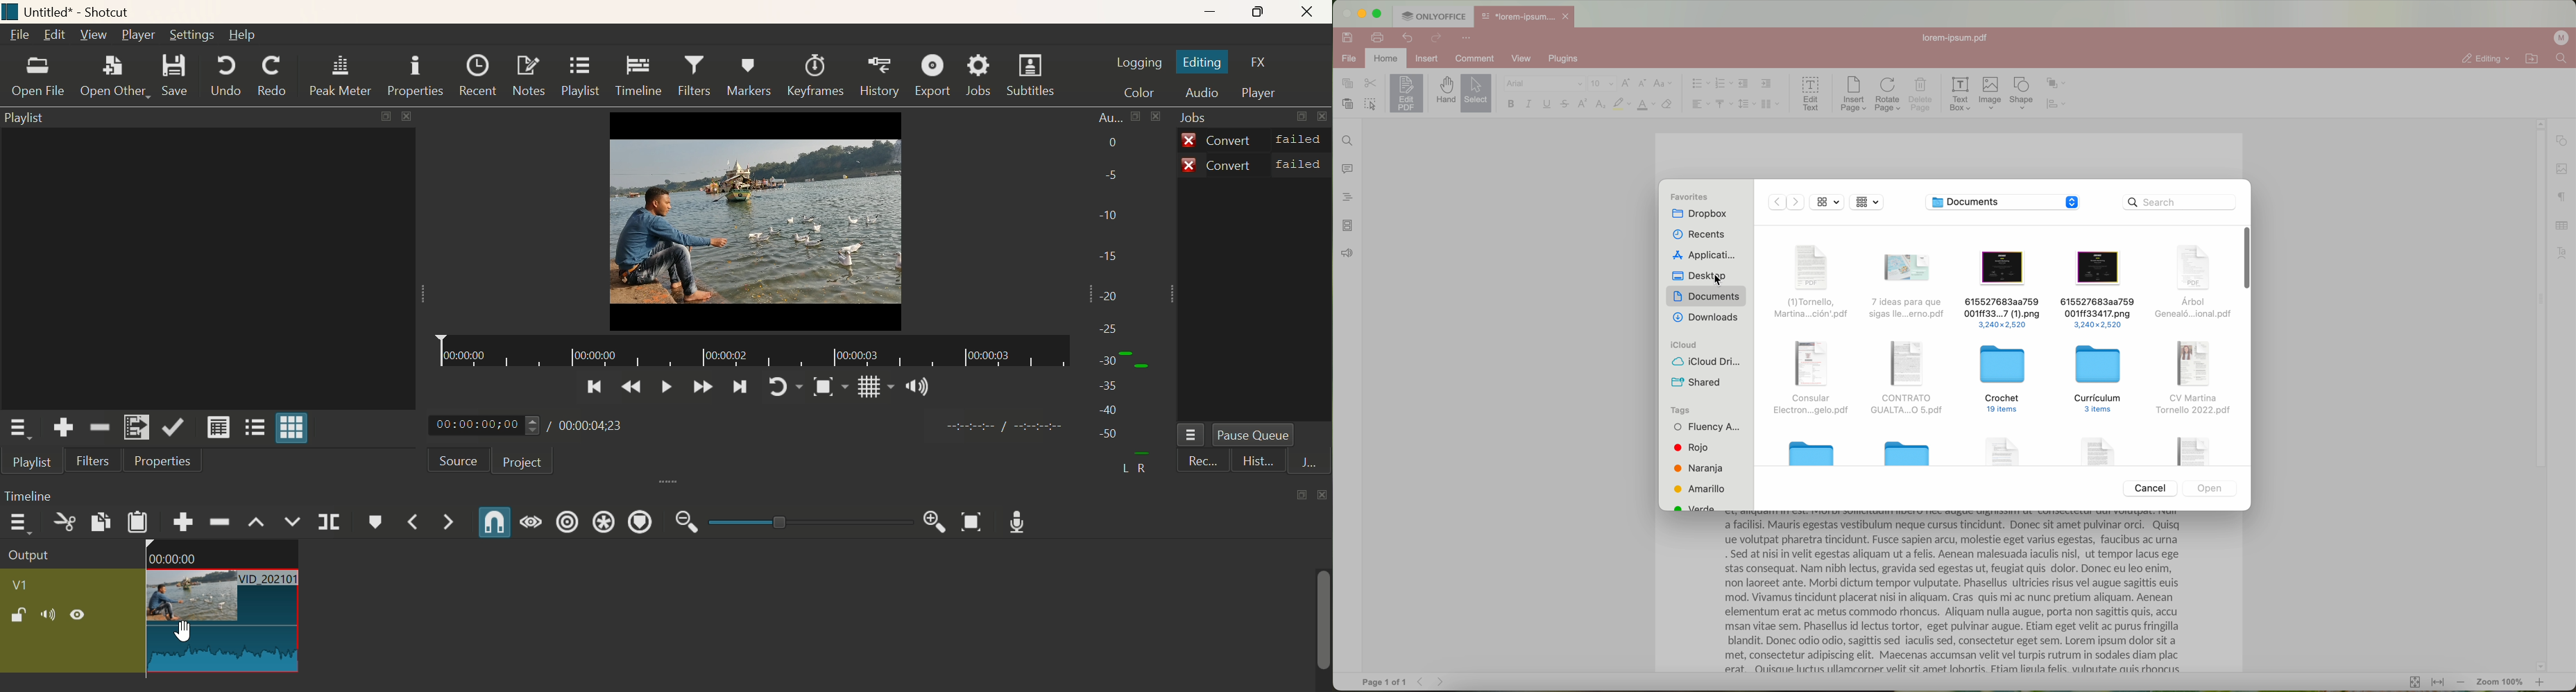 The height and width of the screenshot is (700, 2576). What do you see at coordinates (1548, 105) in the screenshot?
I see `underline` at bounding box center [1548, 105].